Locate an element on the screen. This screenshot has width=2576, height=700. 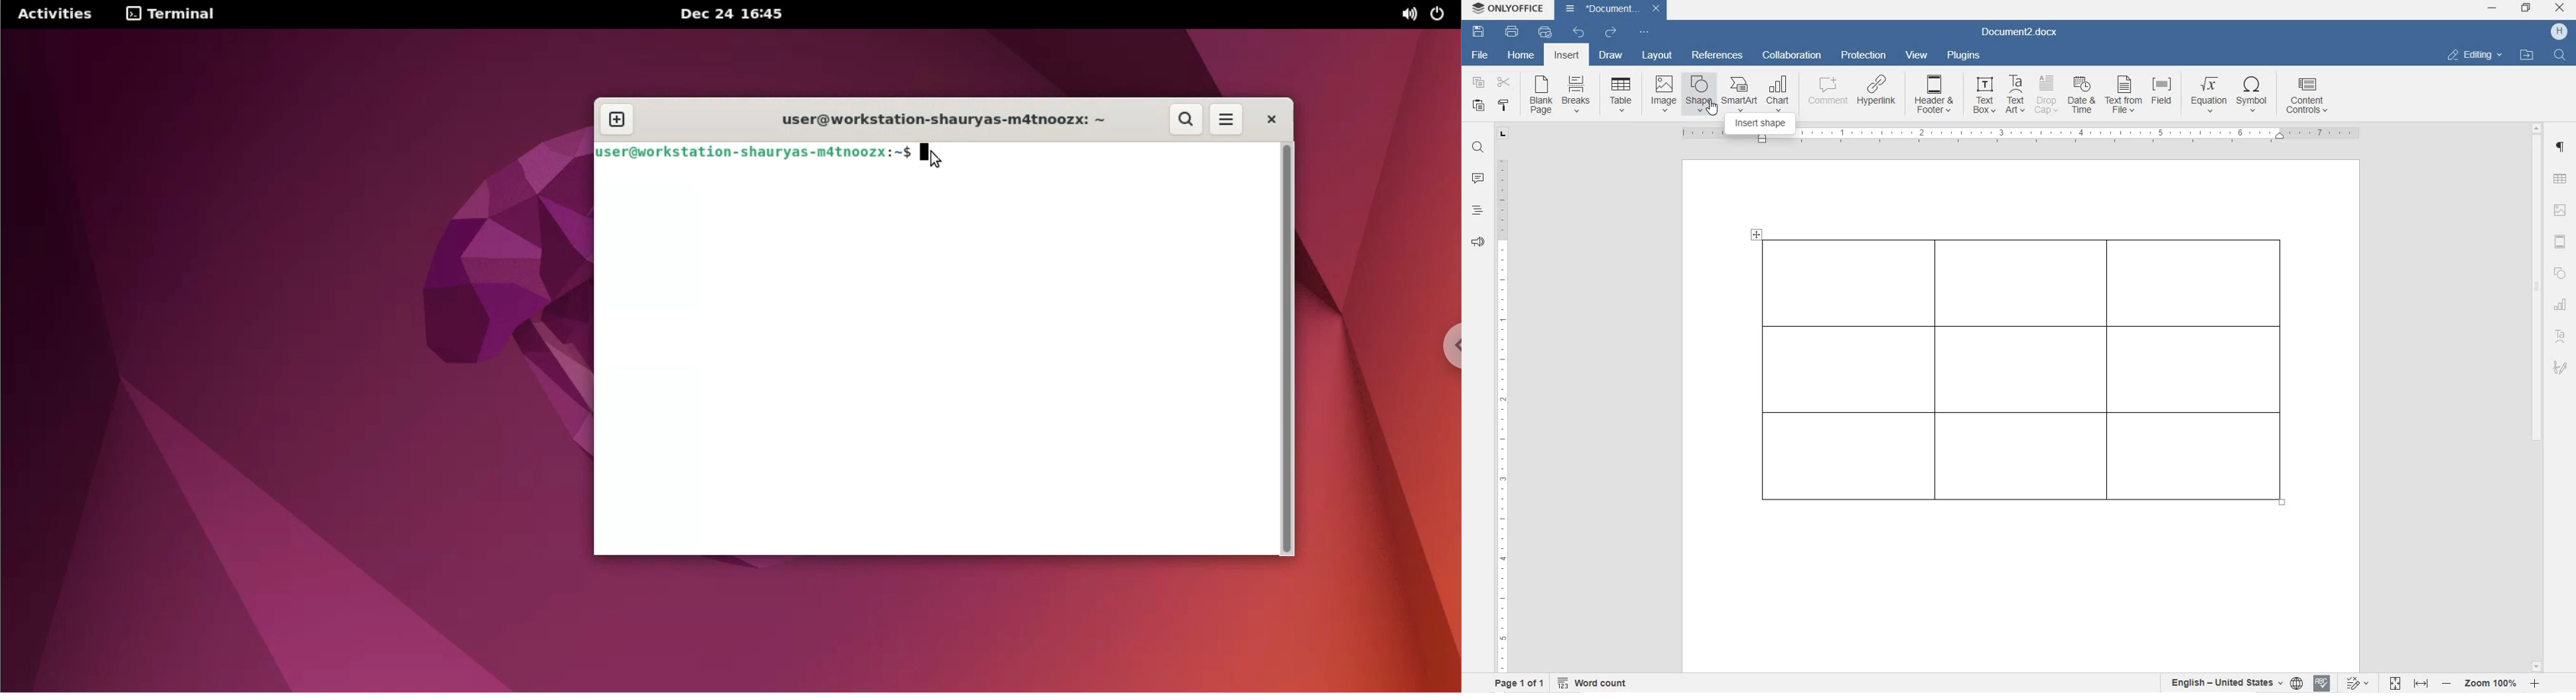
insert page breaks is located at coordinates (1578, 95).